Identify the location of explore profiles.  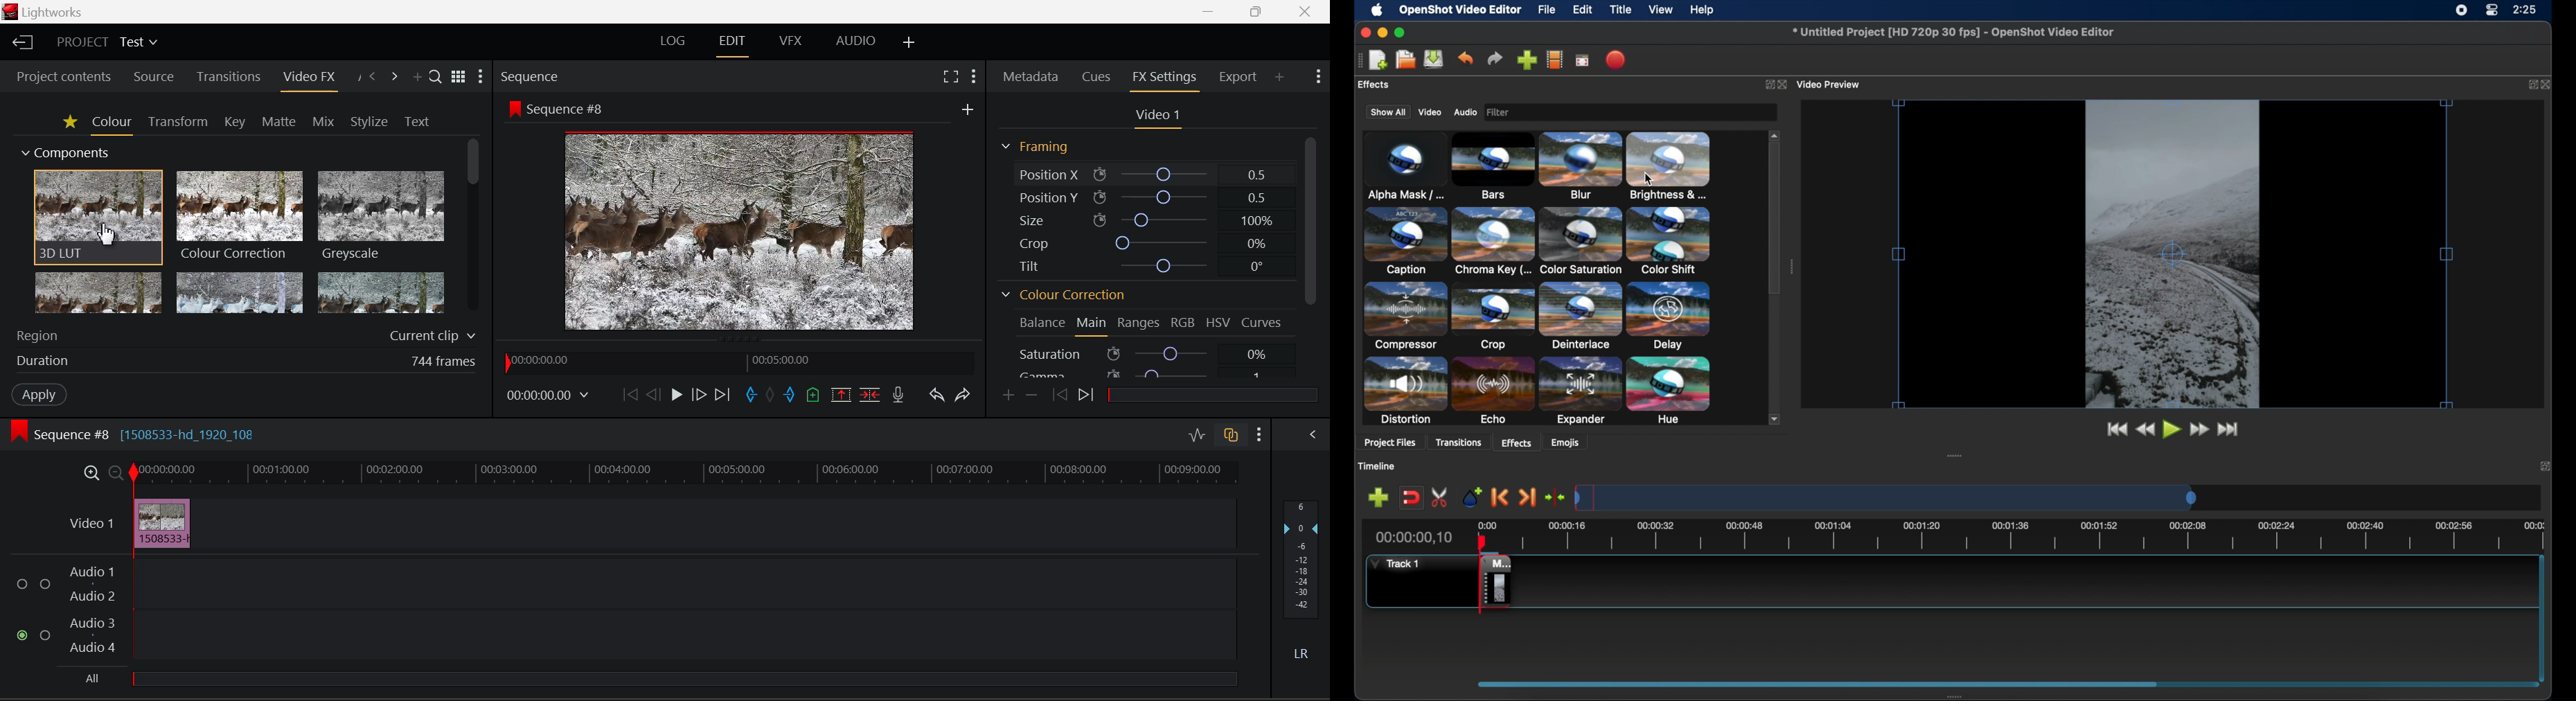
(1556, 60).